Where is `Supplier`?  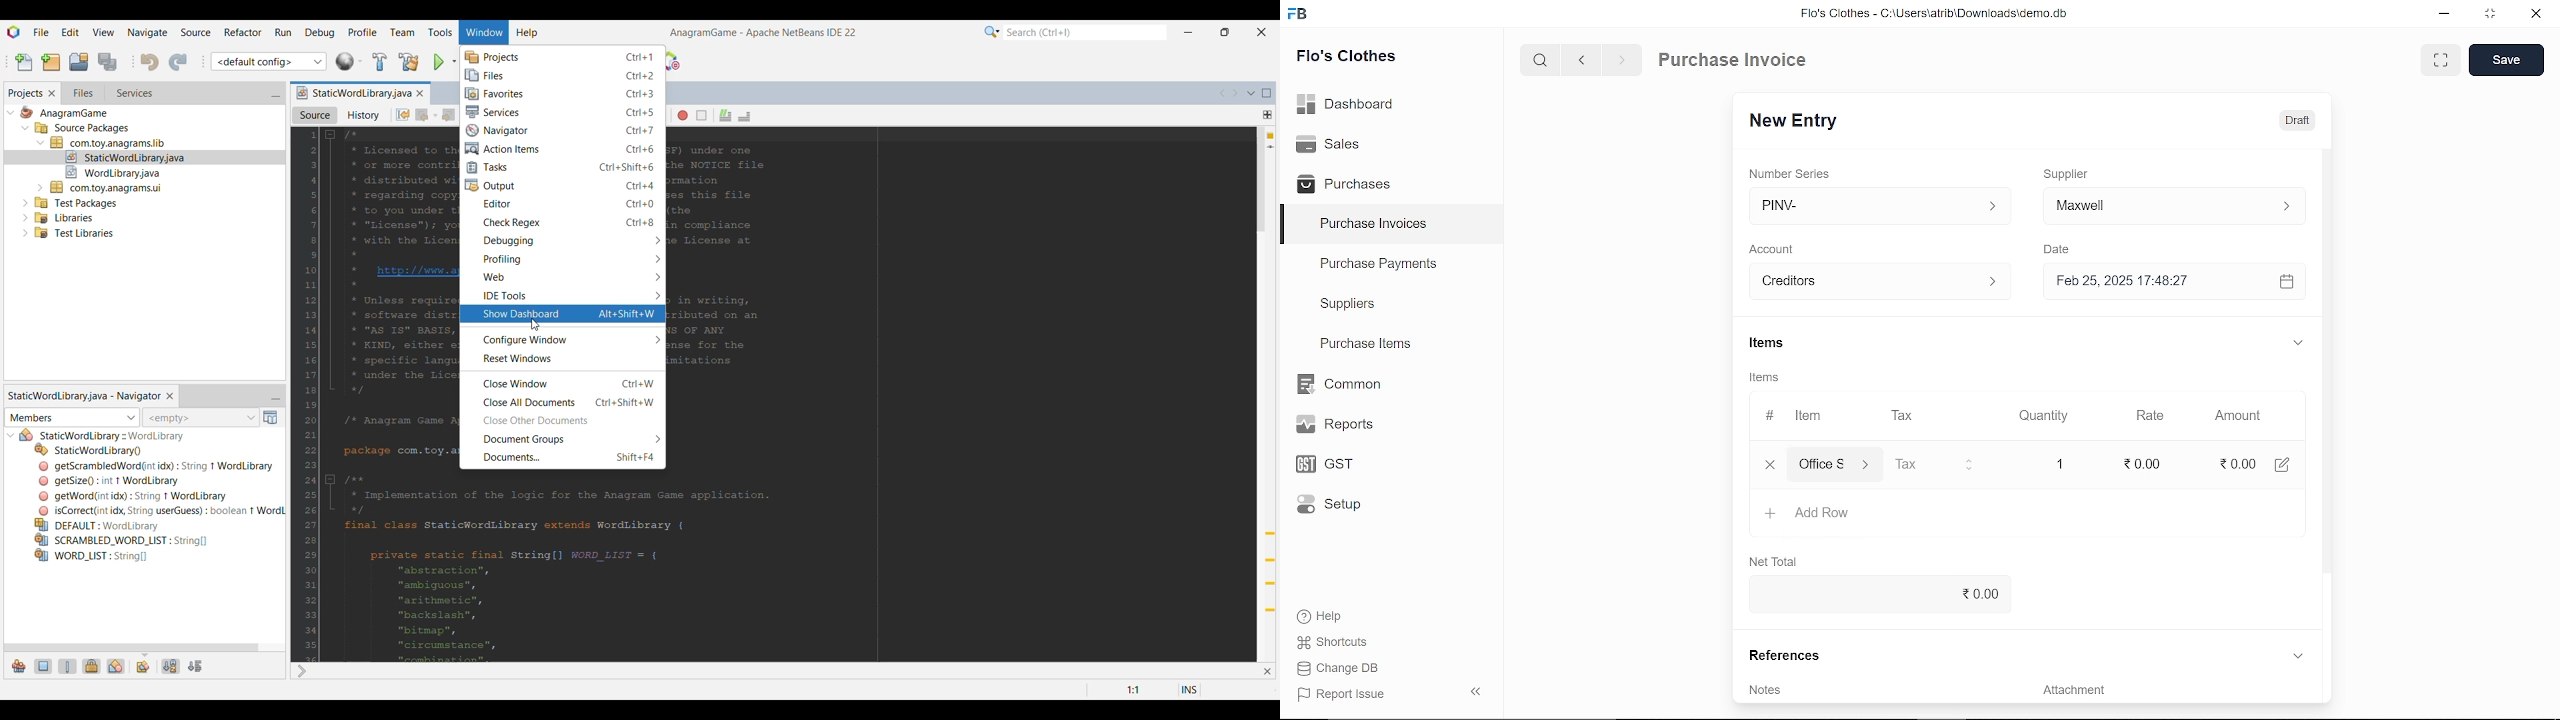 Supplier is located at coordinates (2077, 172).